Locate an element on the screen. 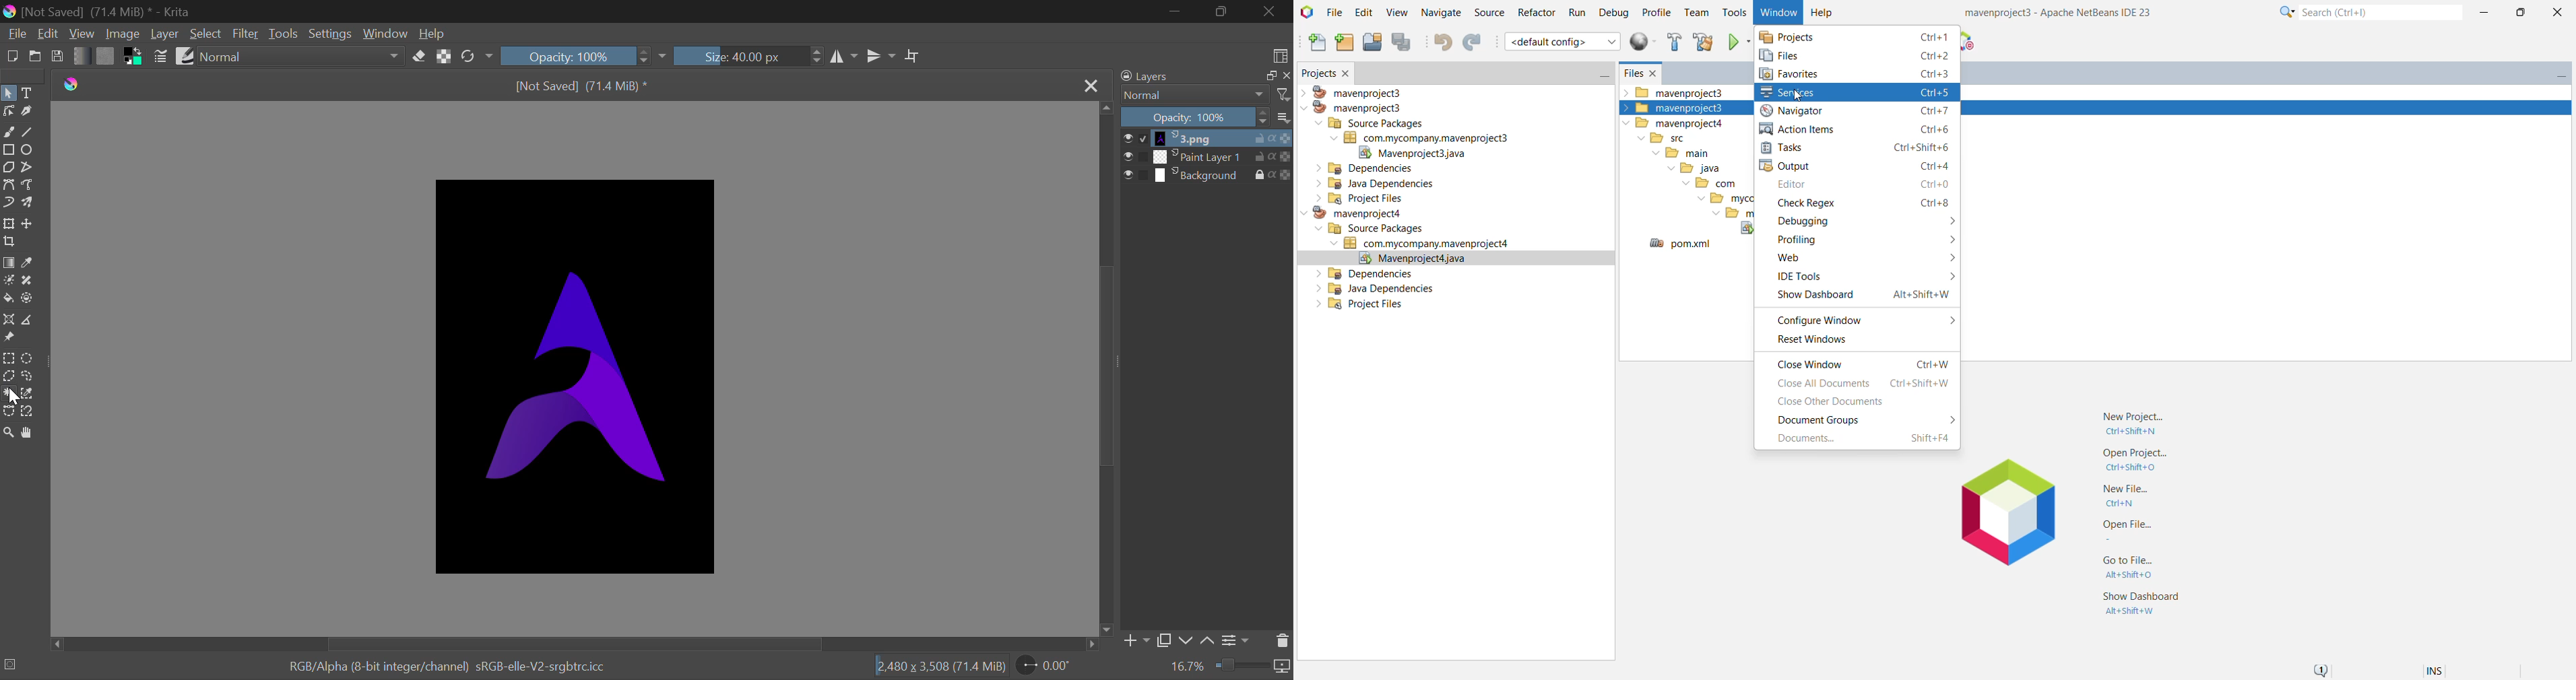  RGB/Alpha (8-bit integer/channel) sRGB-elle-V2-srgbtrcicc is located at coordinates (449, 667).